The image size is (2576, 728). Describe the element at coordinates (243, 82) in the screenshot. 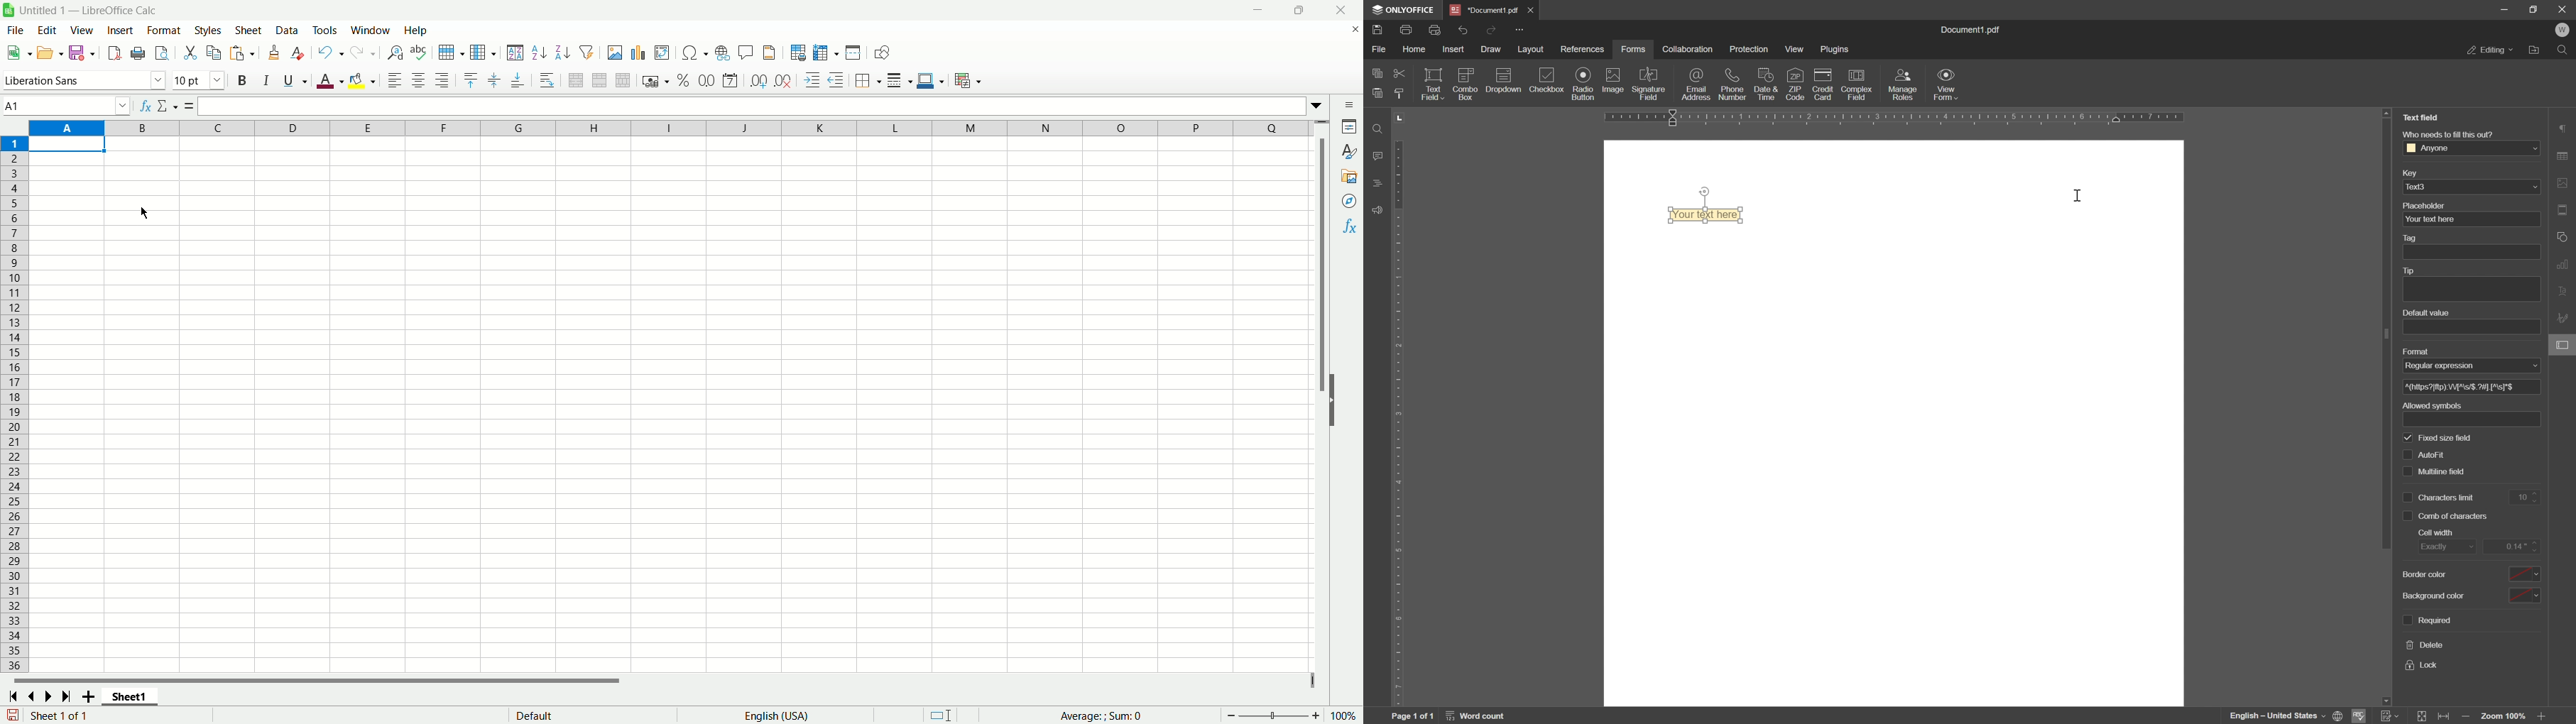

I see `bold` at that location.